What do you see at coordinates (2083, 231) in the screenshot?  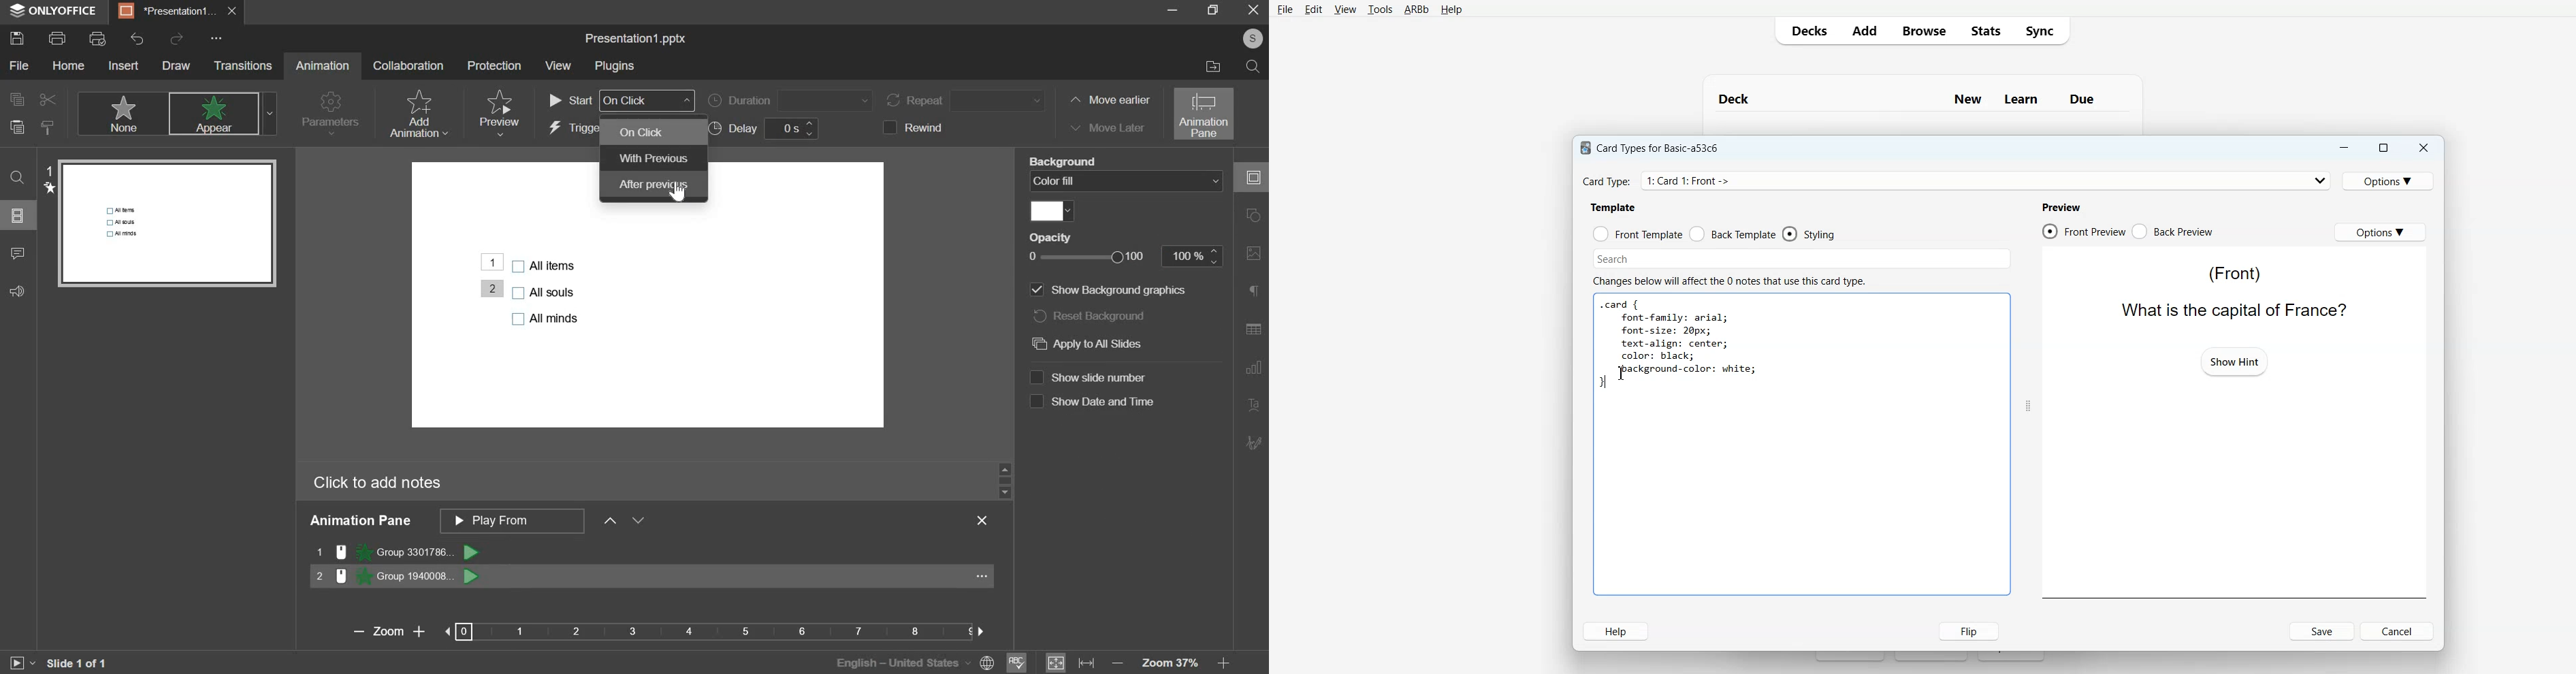 I see `Front Preview` at bounding box center [2083, 231].